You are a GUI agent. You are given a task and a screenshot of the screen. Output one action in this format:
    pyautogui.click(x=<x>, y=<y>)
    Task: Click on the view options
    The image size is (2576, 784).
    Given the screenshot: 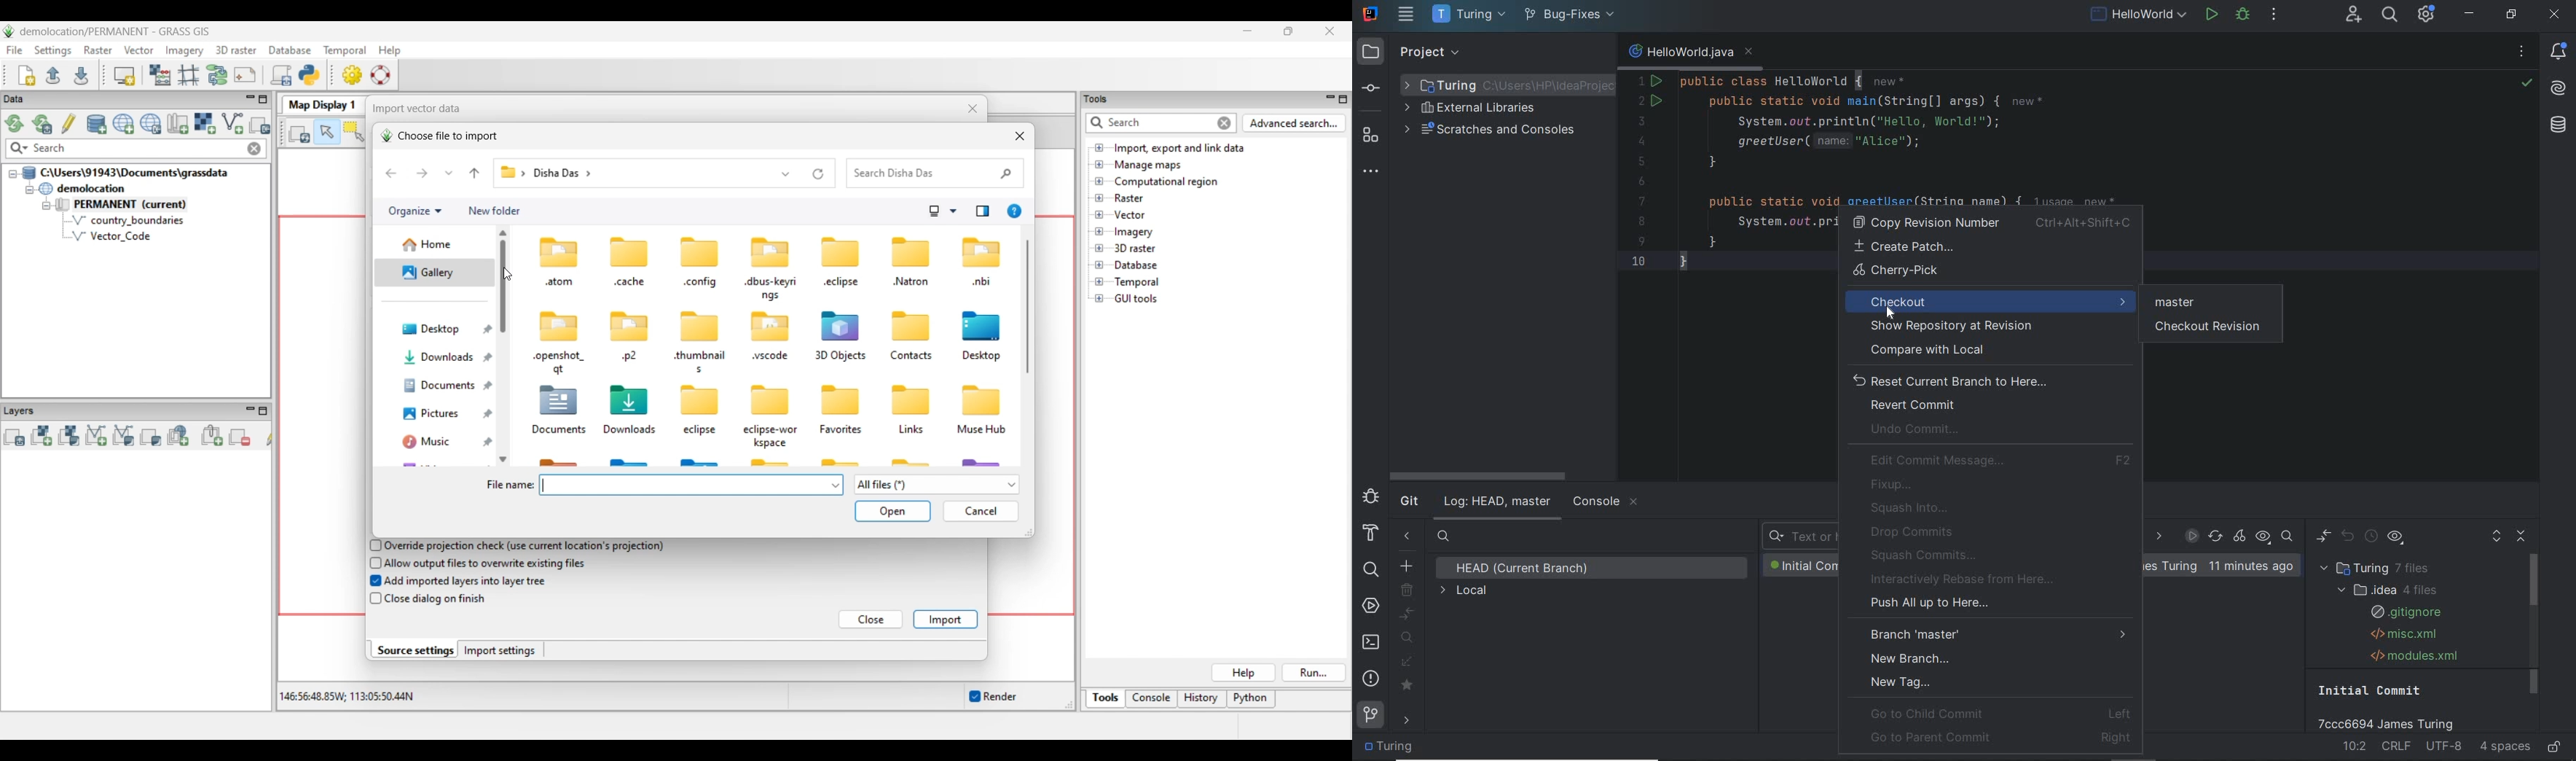 What is the action you would take?
    pyautogui.click(x=2395, y=539)
    